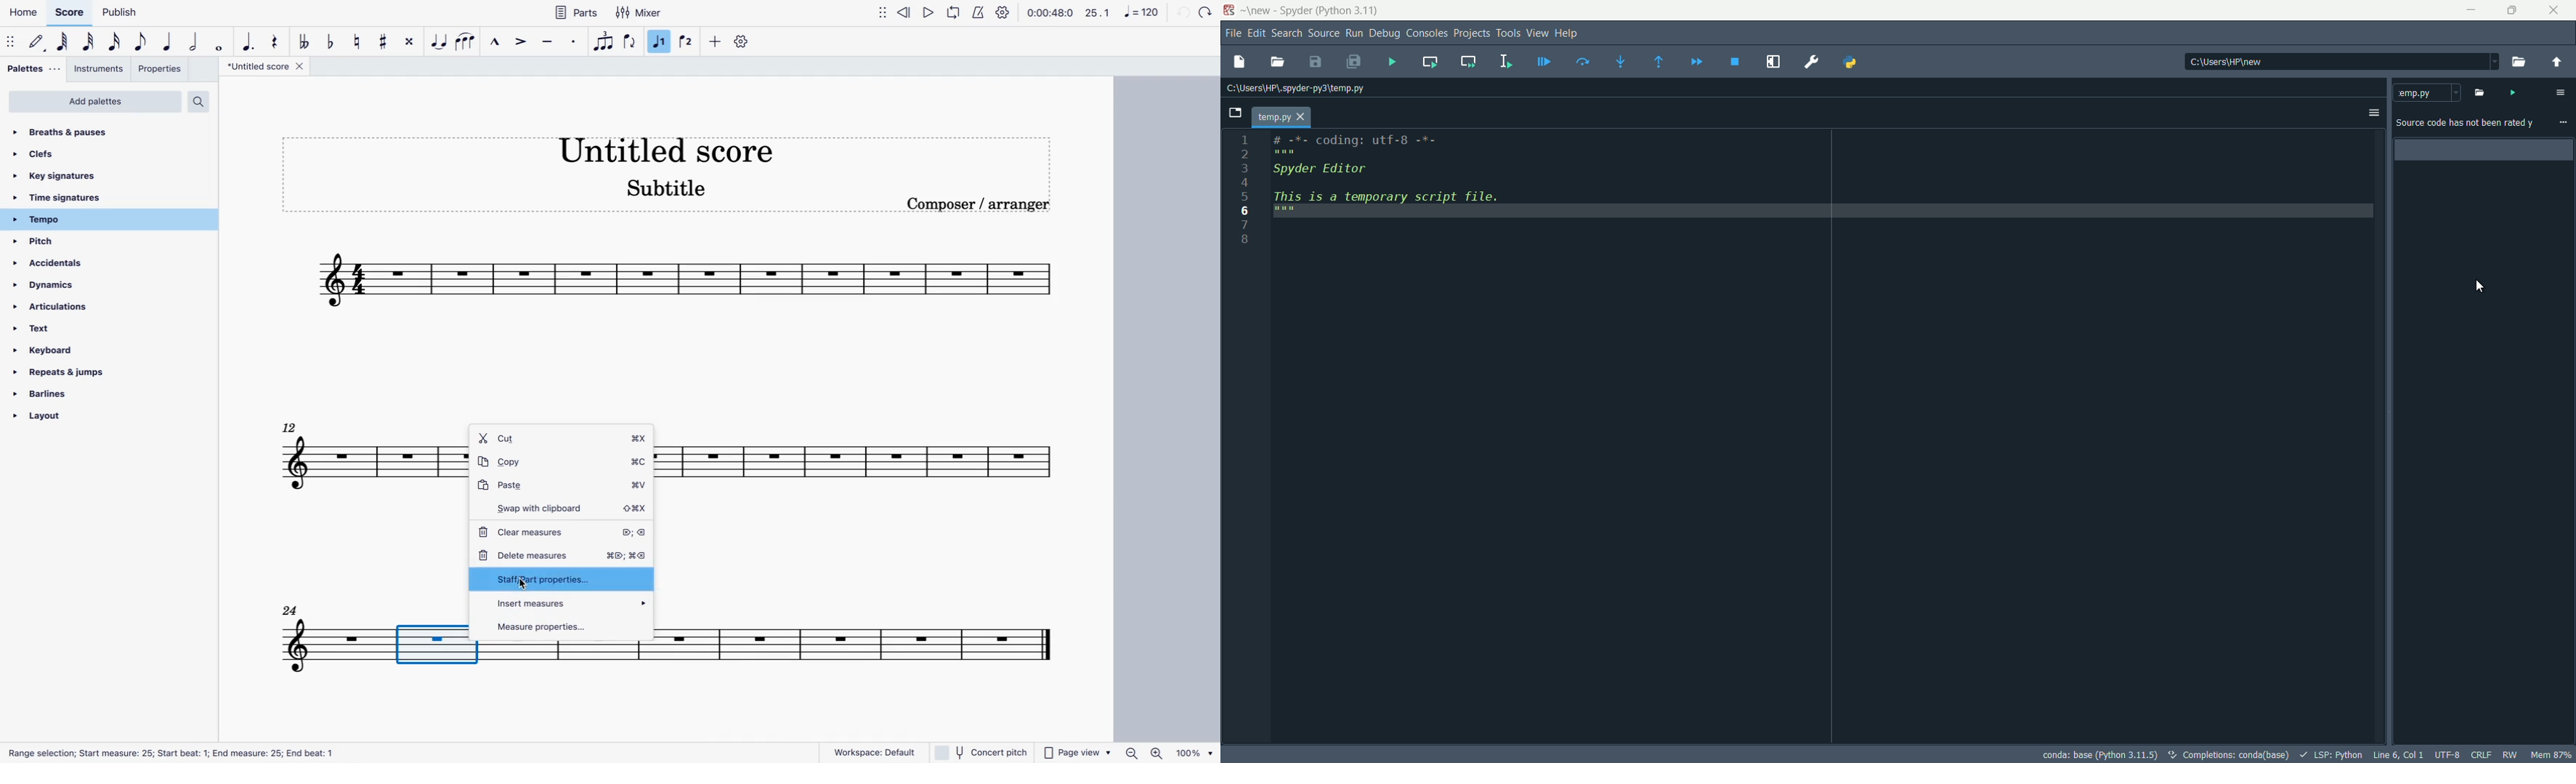 Image resolution: width=2576 pixels, height=784 pixels. What do you see at coordinates (977, 15) in the screenshot?
I see `metronome` at bounding box center [977, 15].